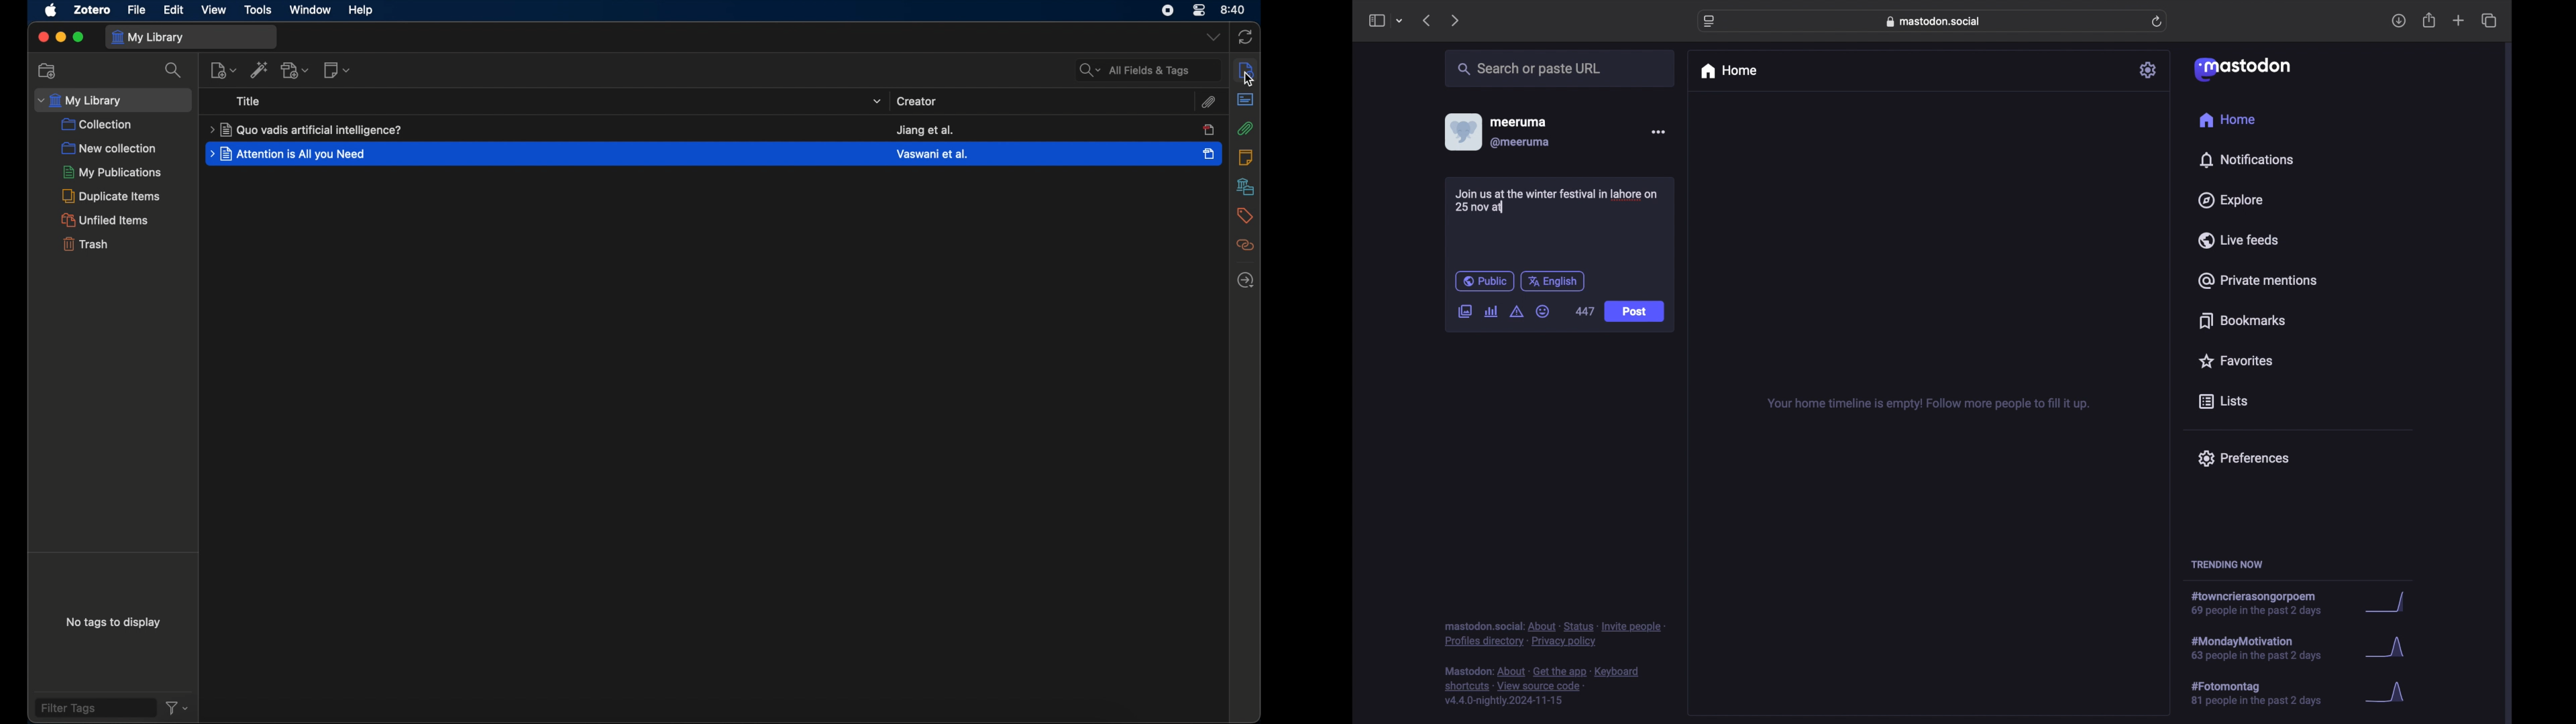 Image resolution: width=2576 pixels, height=728 pixels. What do you see at coordinates (1245, 245) in the screenshot?
I see `related` at bounding box center [1245, 245].